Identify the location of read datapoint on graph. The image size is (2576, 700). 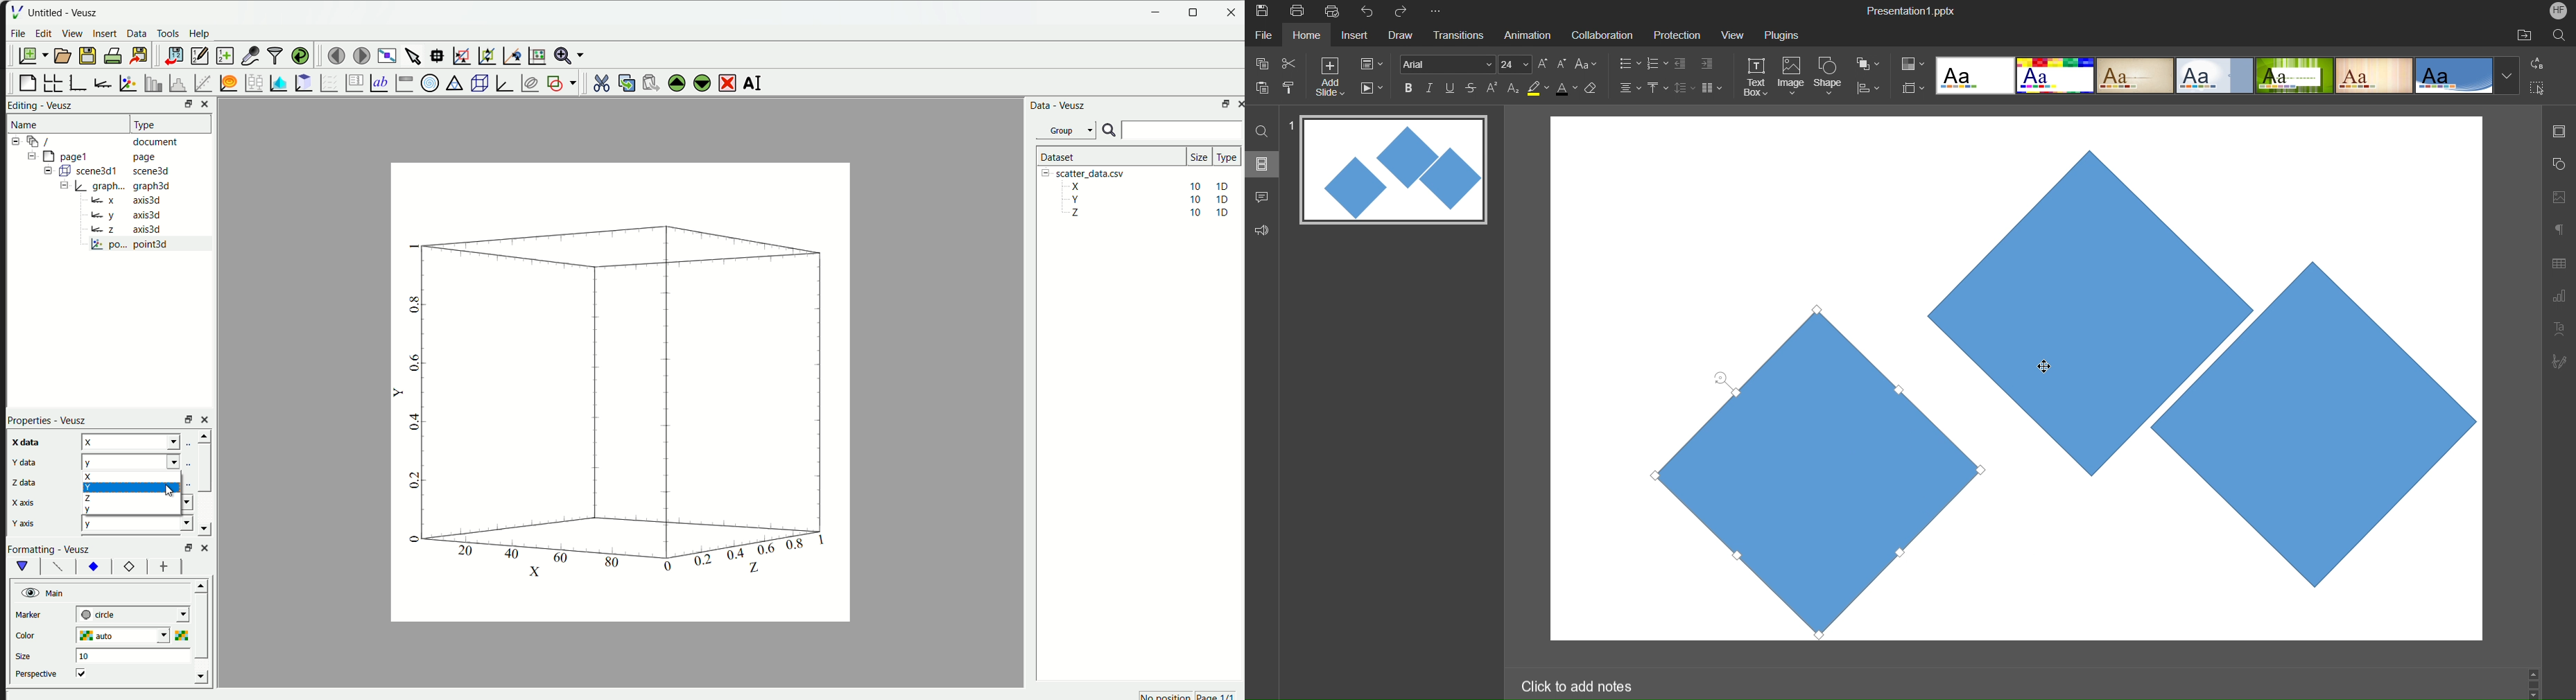
(436, 55).